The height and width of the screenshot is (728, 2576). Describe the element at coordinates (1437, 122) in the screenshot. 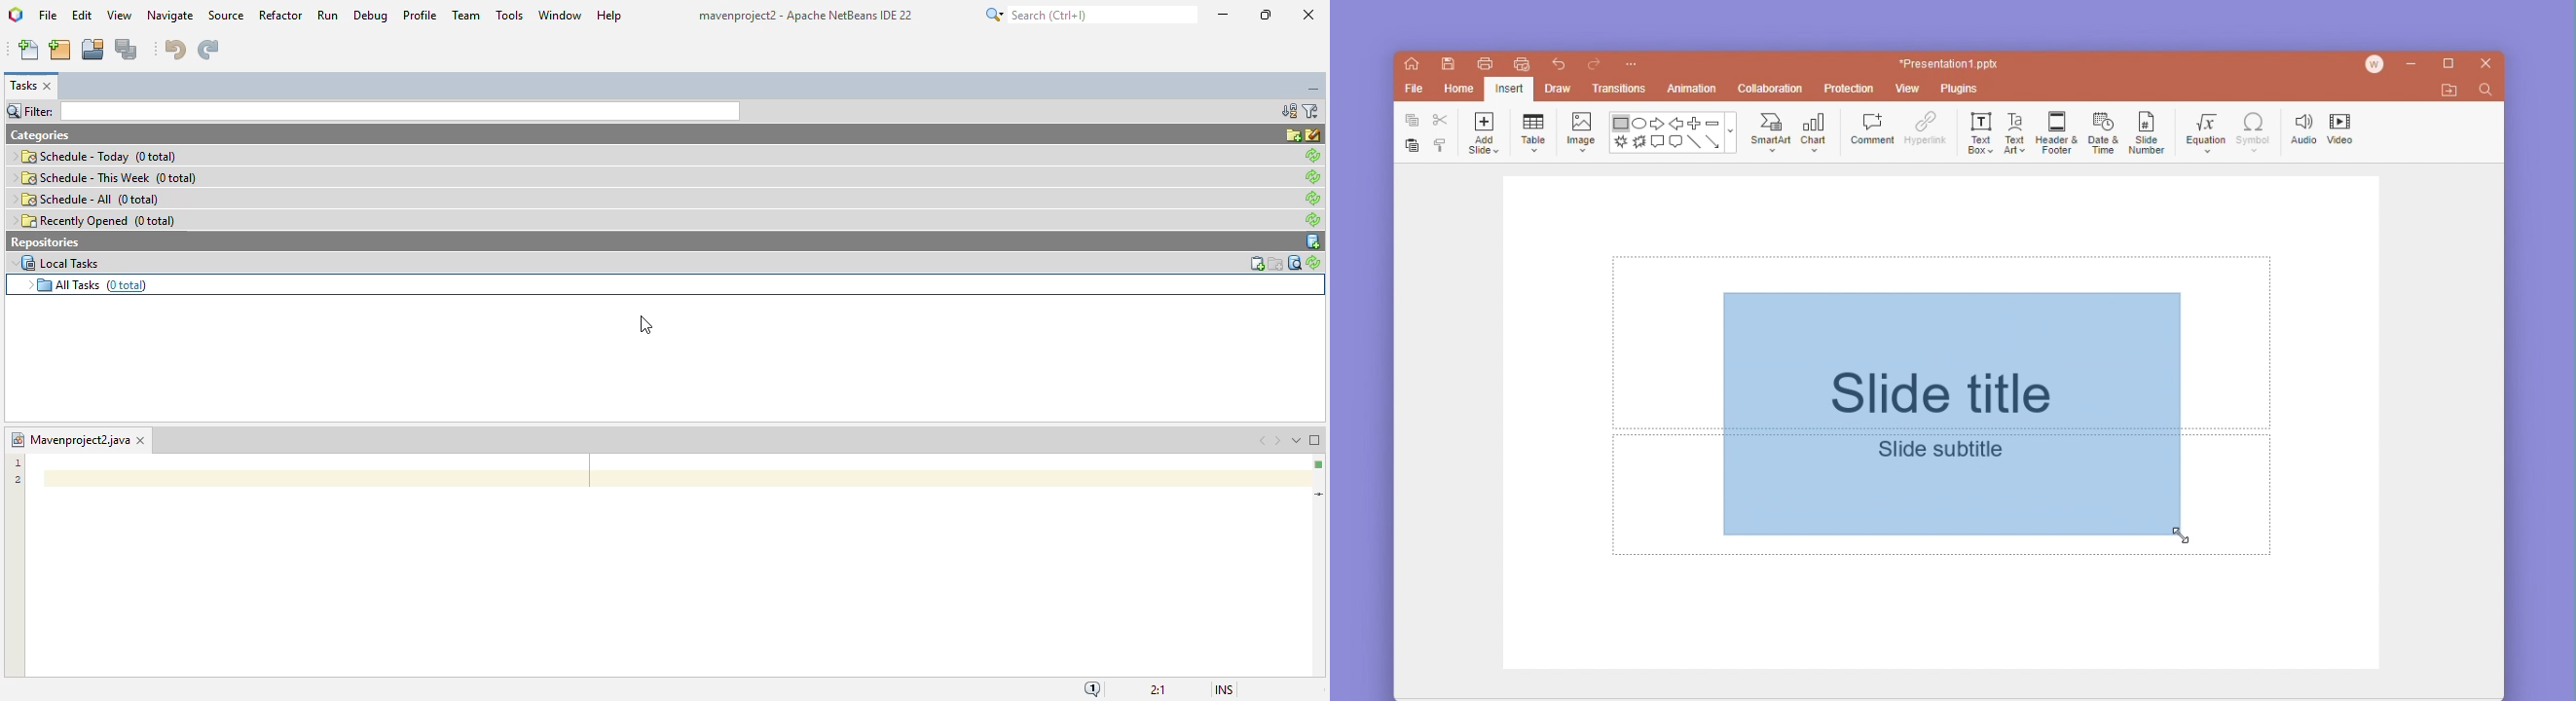

I see `cut` at that location.